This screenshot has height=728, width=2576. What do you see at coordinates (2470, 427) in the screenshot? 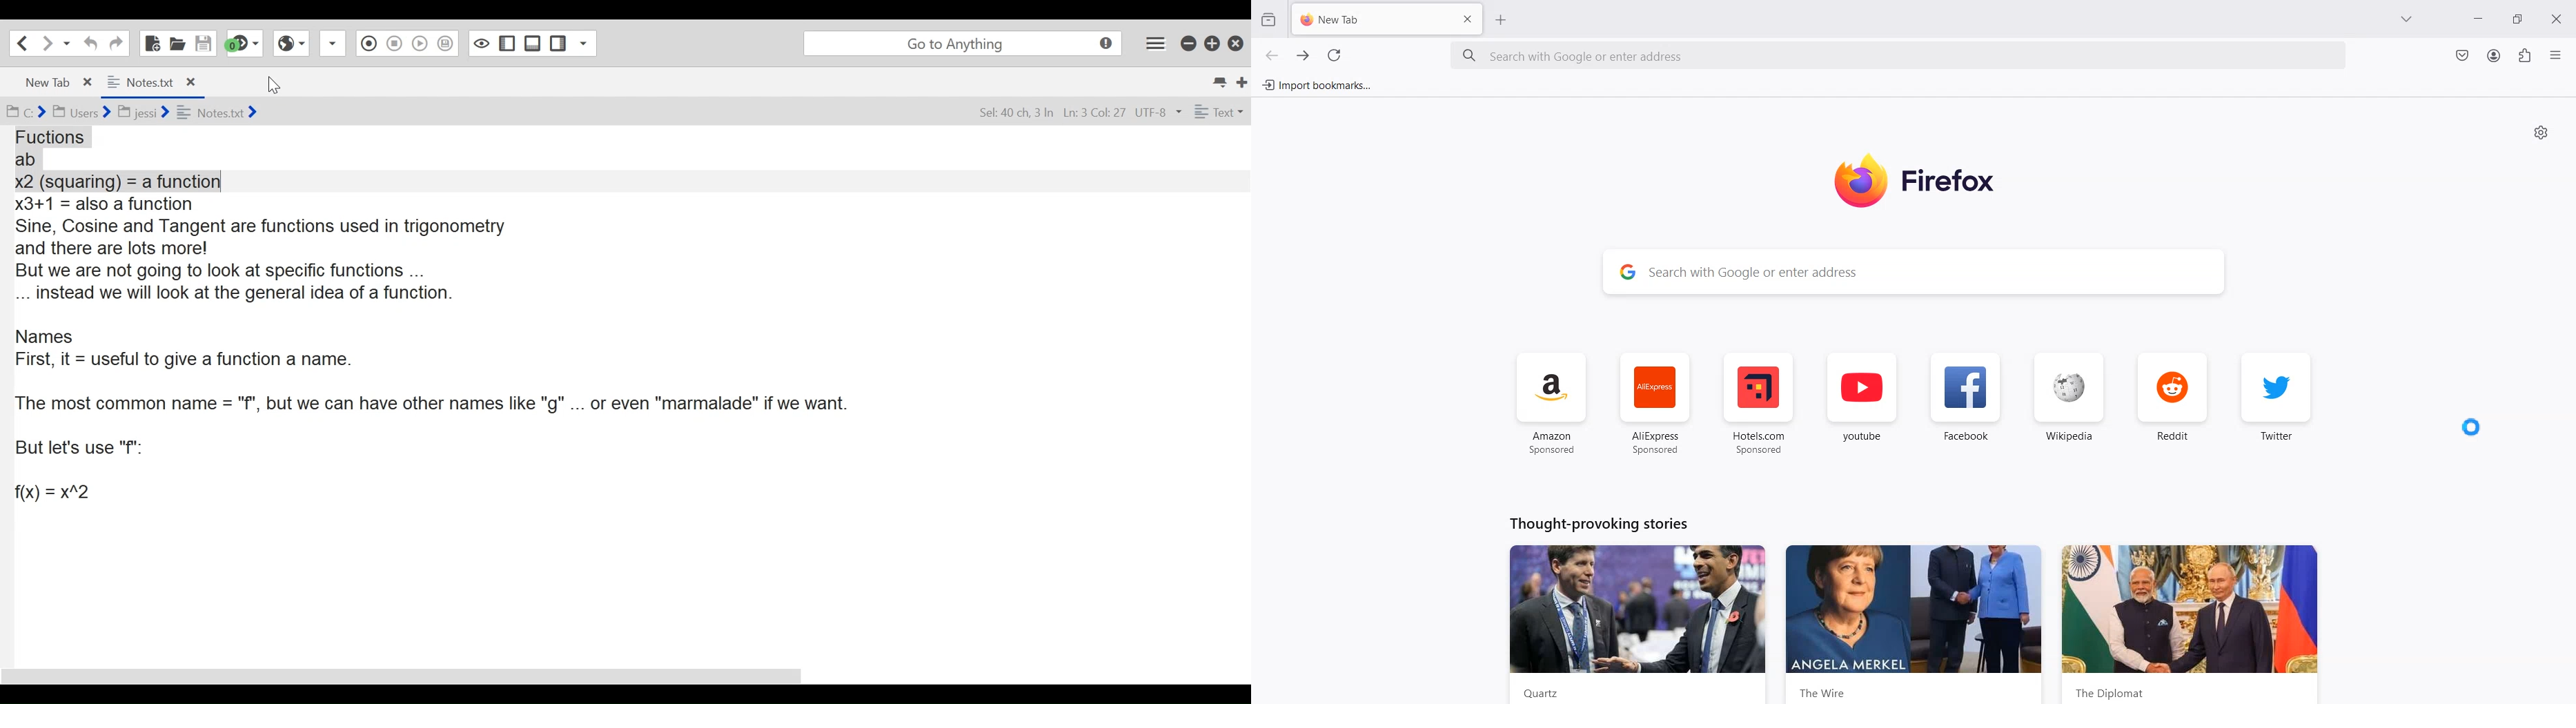
I see `Cursor` at bounding box center [2470, 427].